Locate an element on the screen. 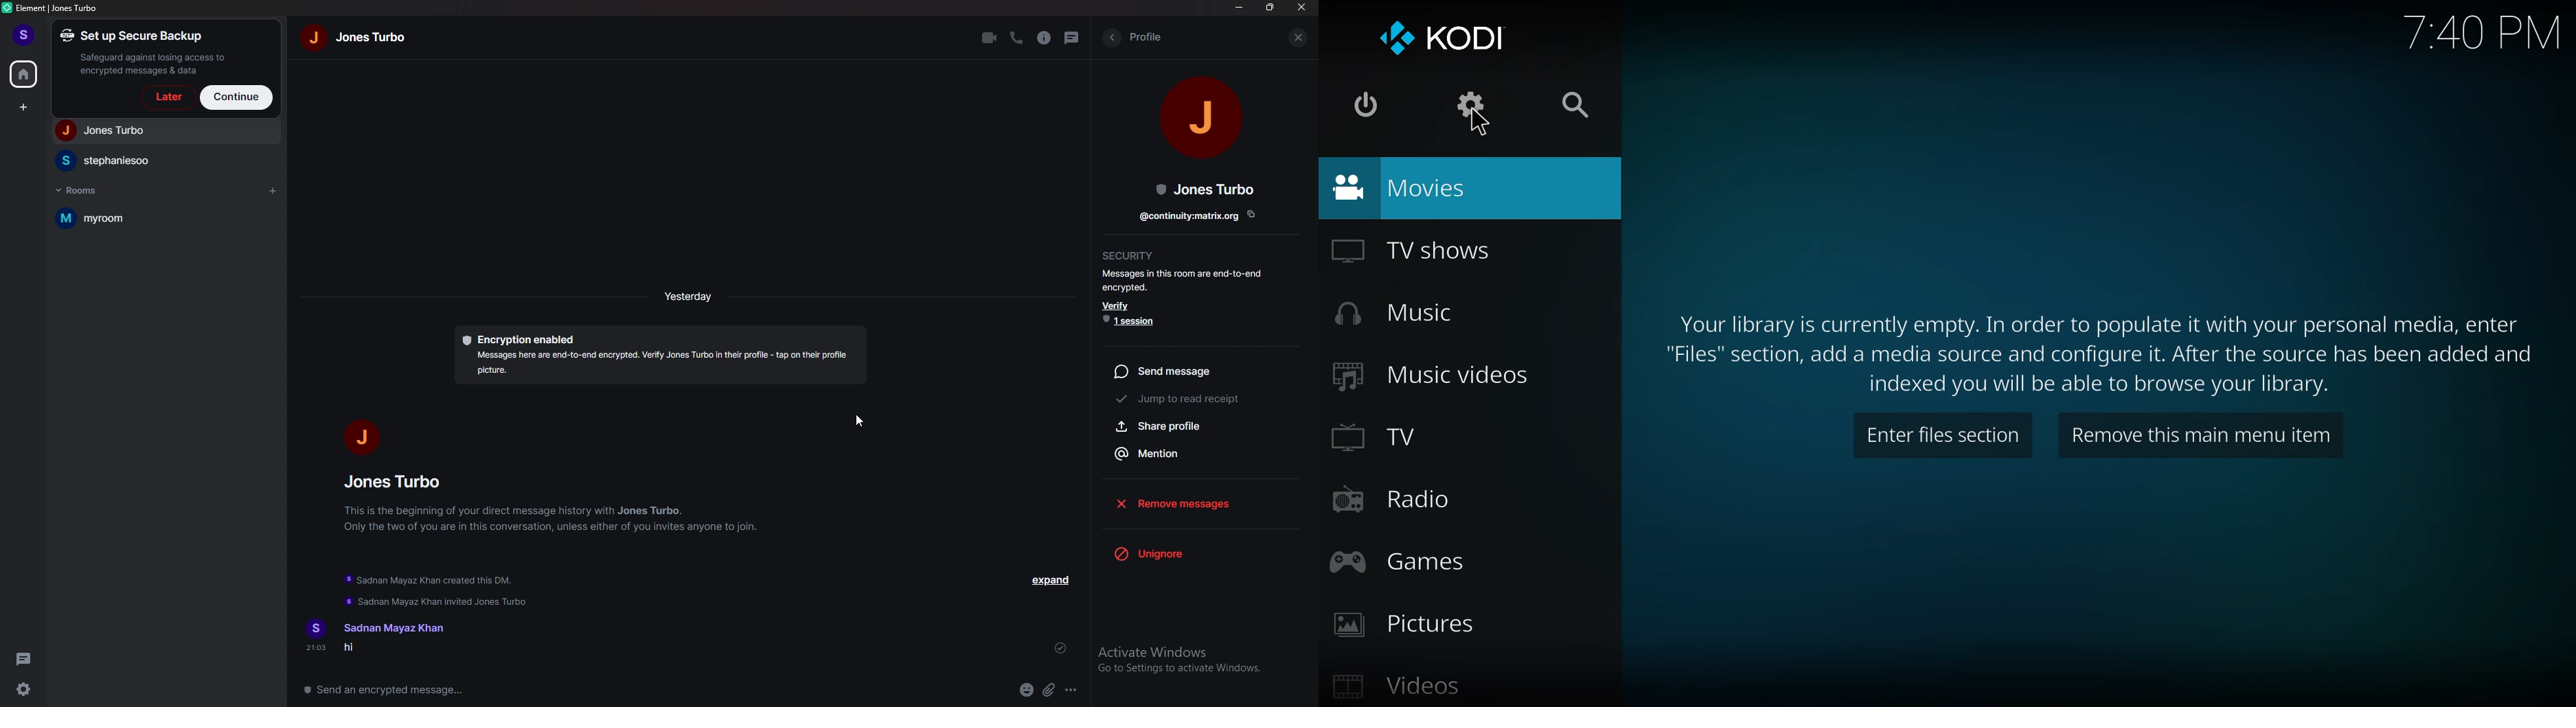  security is located at coordinates (1129, 254).